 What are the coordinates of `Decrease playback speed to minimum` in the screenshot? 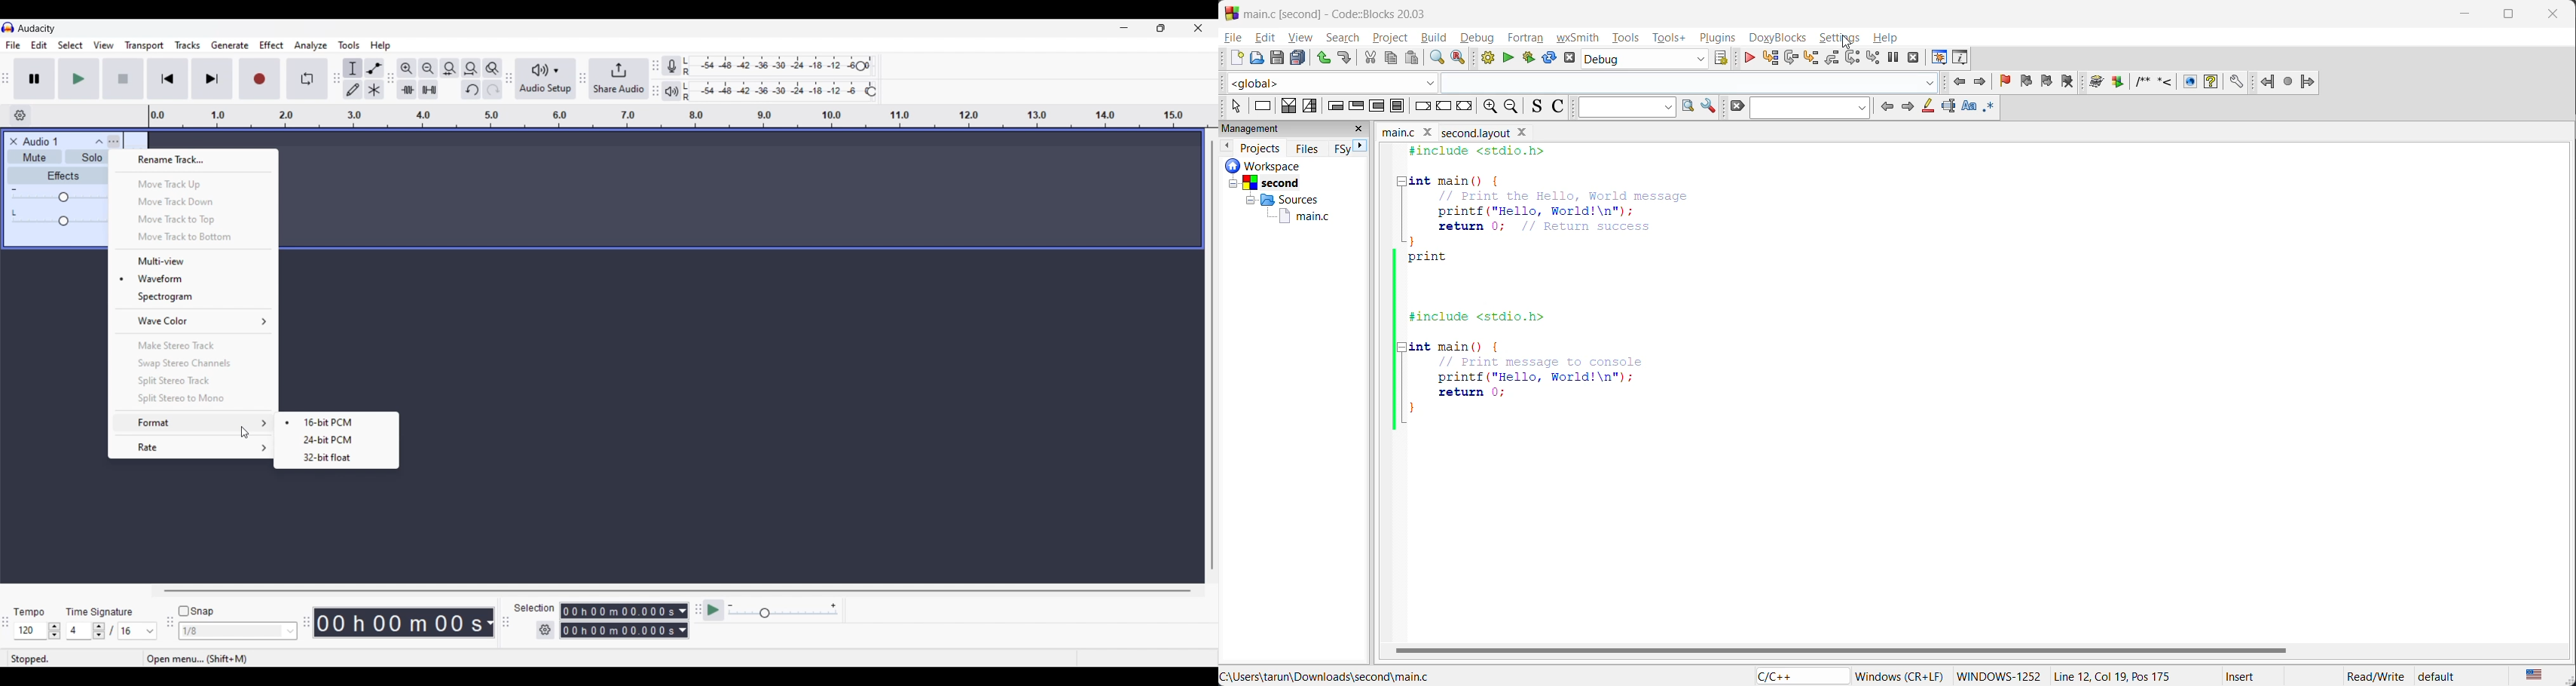 It's located at (731, 606).